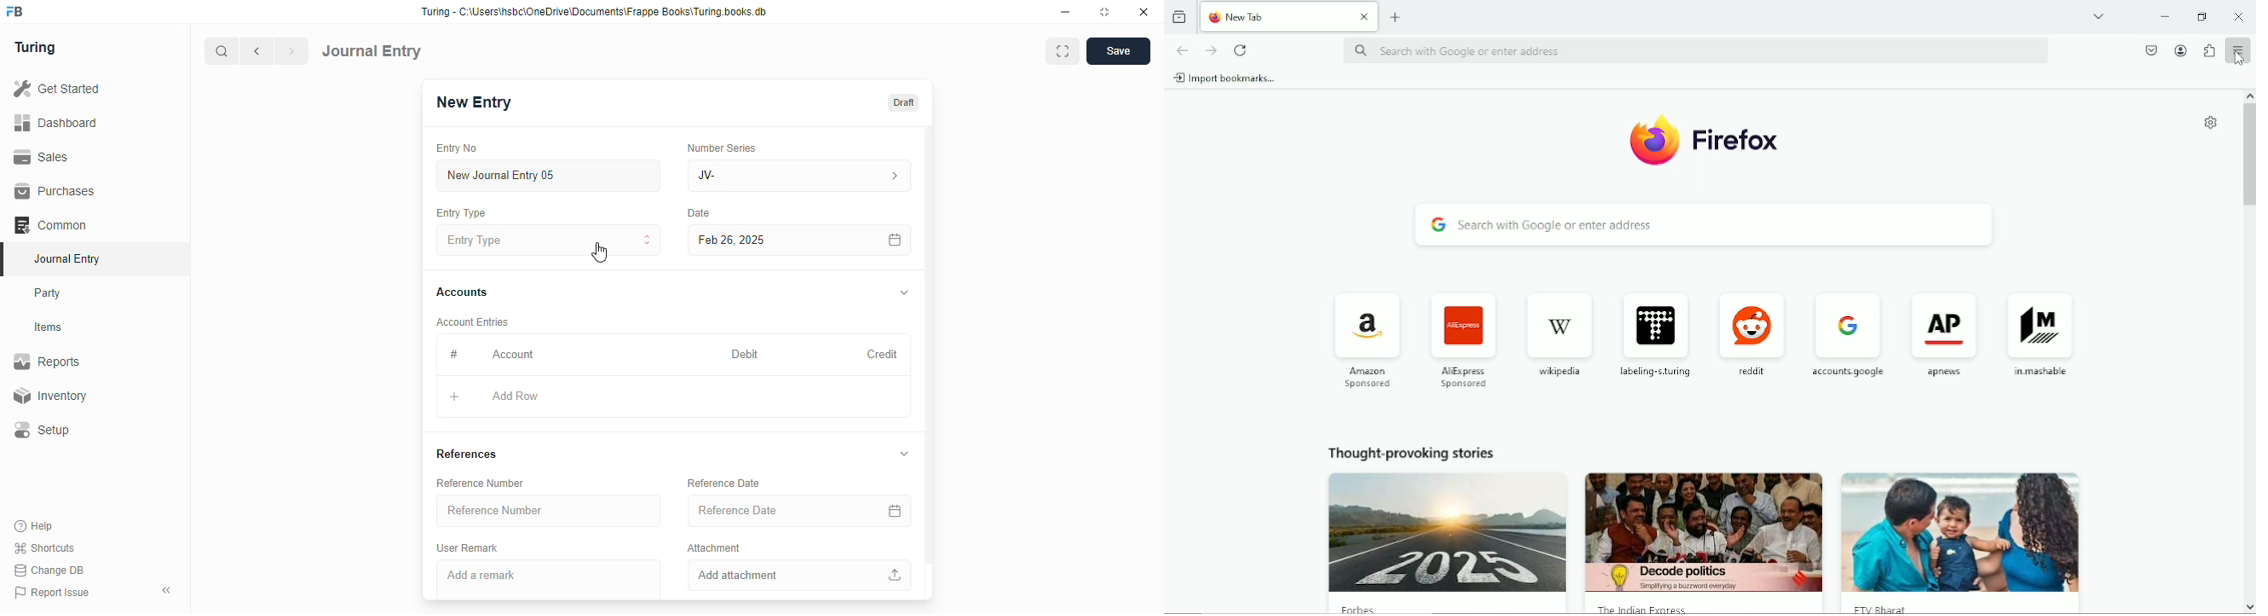 This screenshot has width=2268, height=616. Describe the element at coordinates (373, 50) in the screenshot. I see `journal entry` at that location.